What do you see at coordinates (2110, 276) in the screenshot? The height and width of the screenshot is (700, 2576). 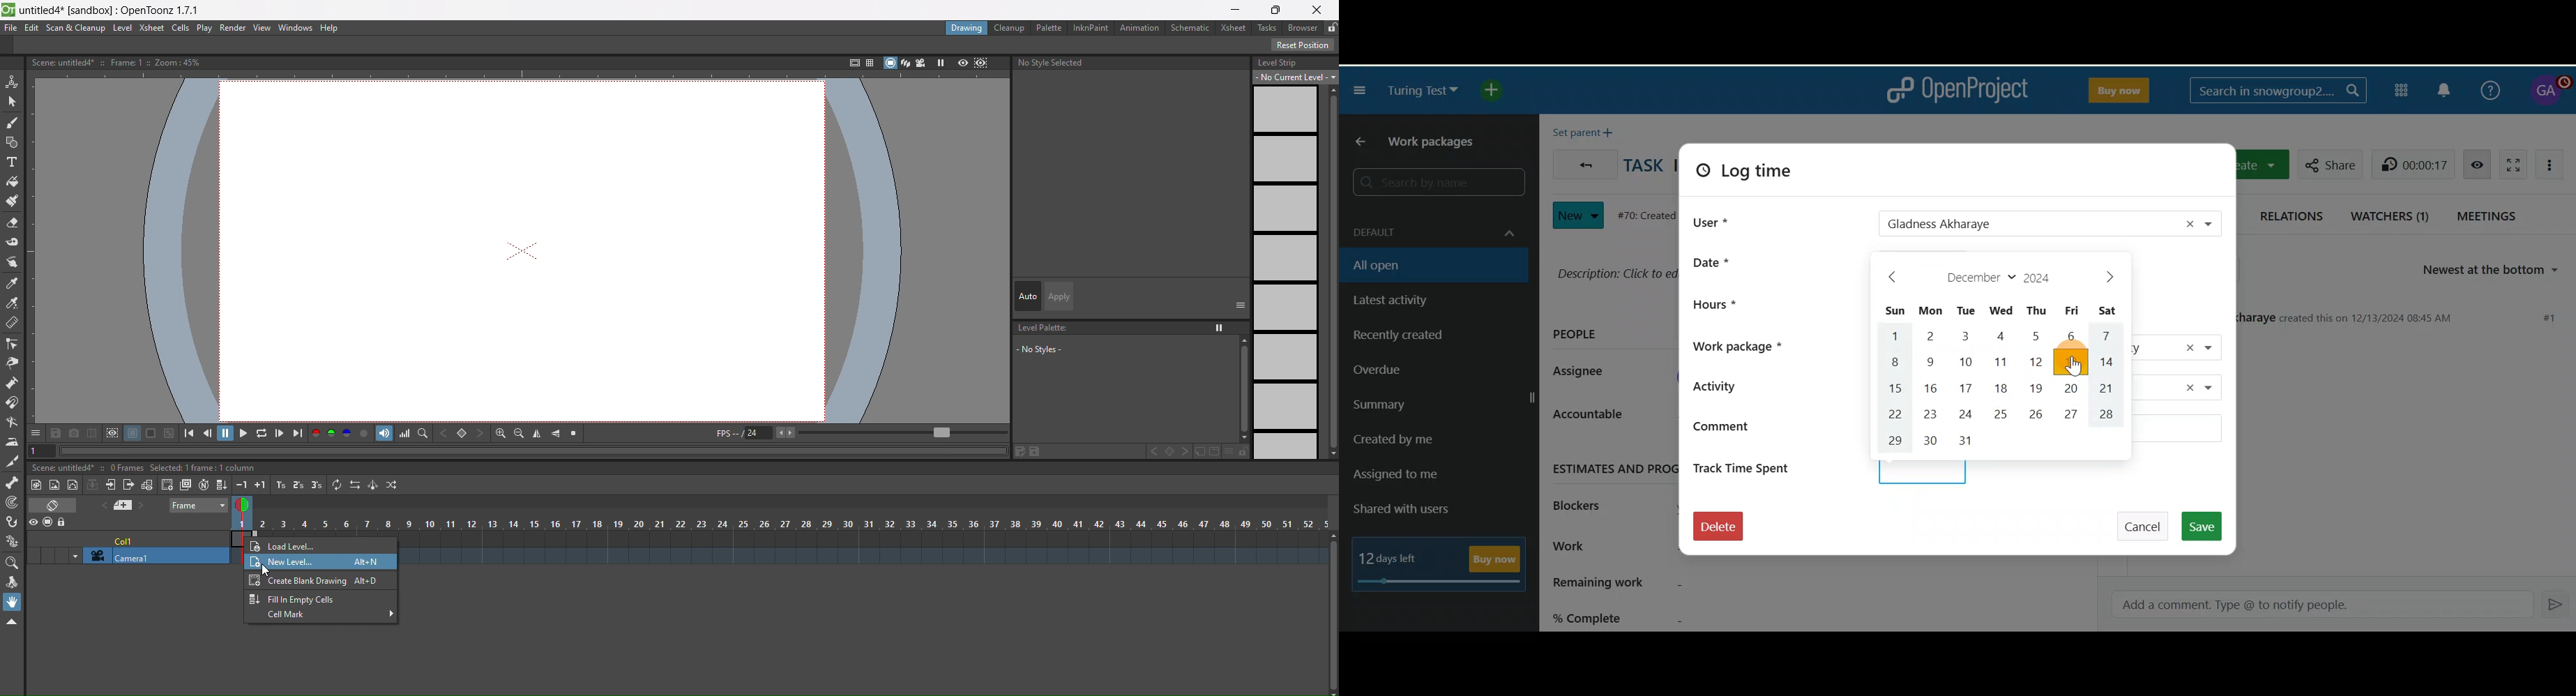 I see `>next` at bounding box center [2110, 276].